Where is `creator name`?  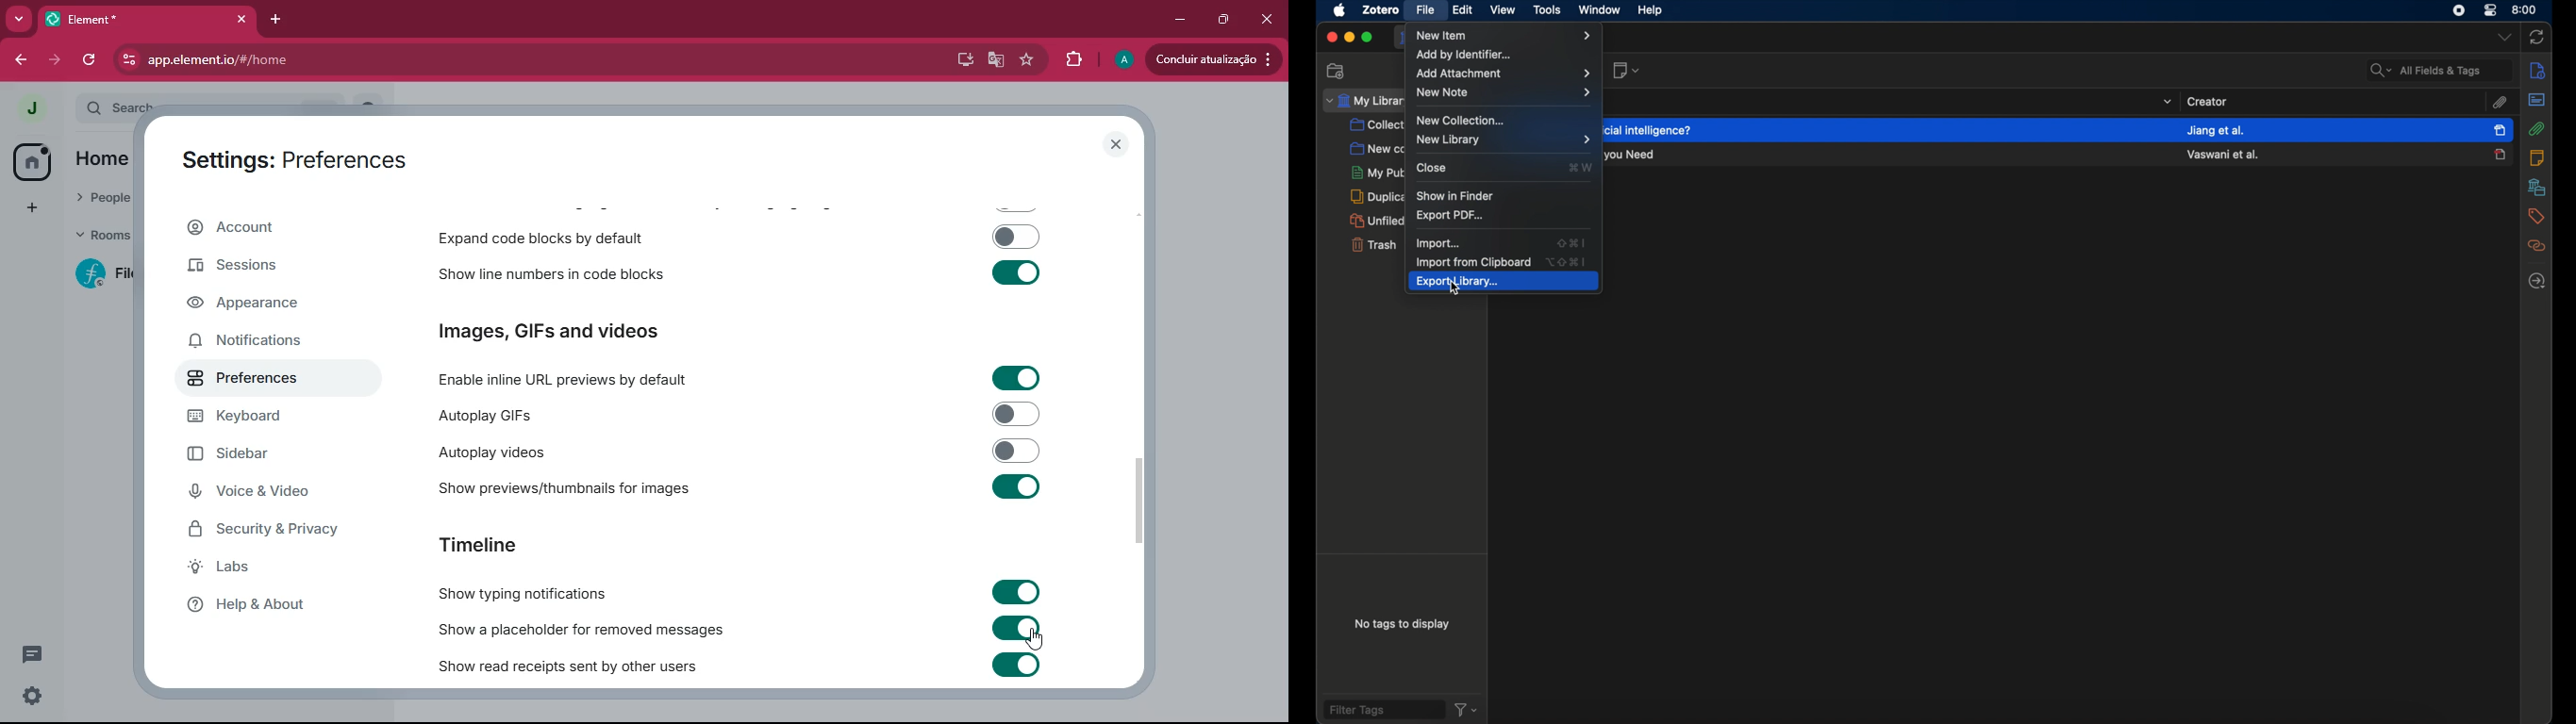
creator name is located at coordinates (2215, 131).